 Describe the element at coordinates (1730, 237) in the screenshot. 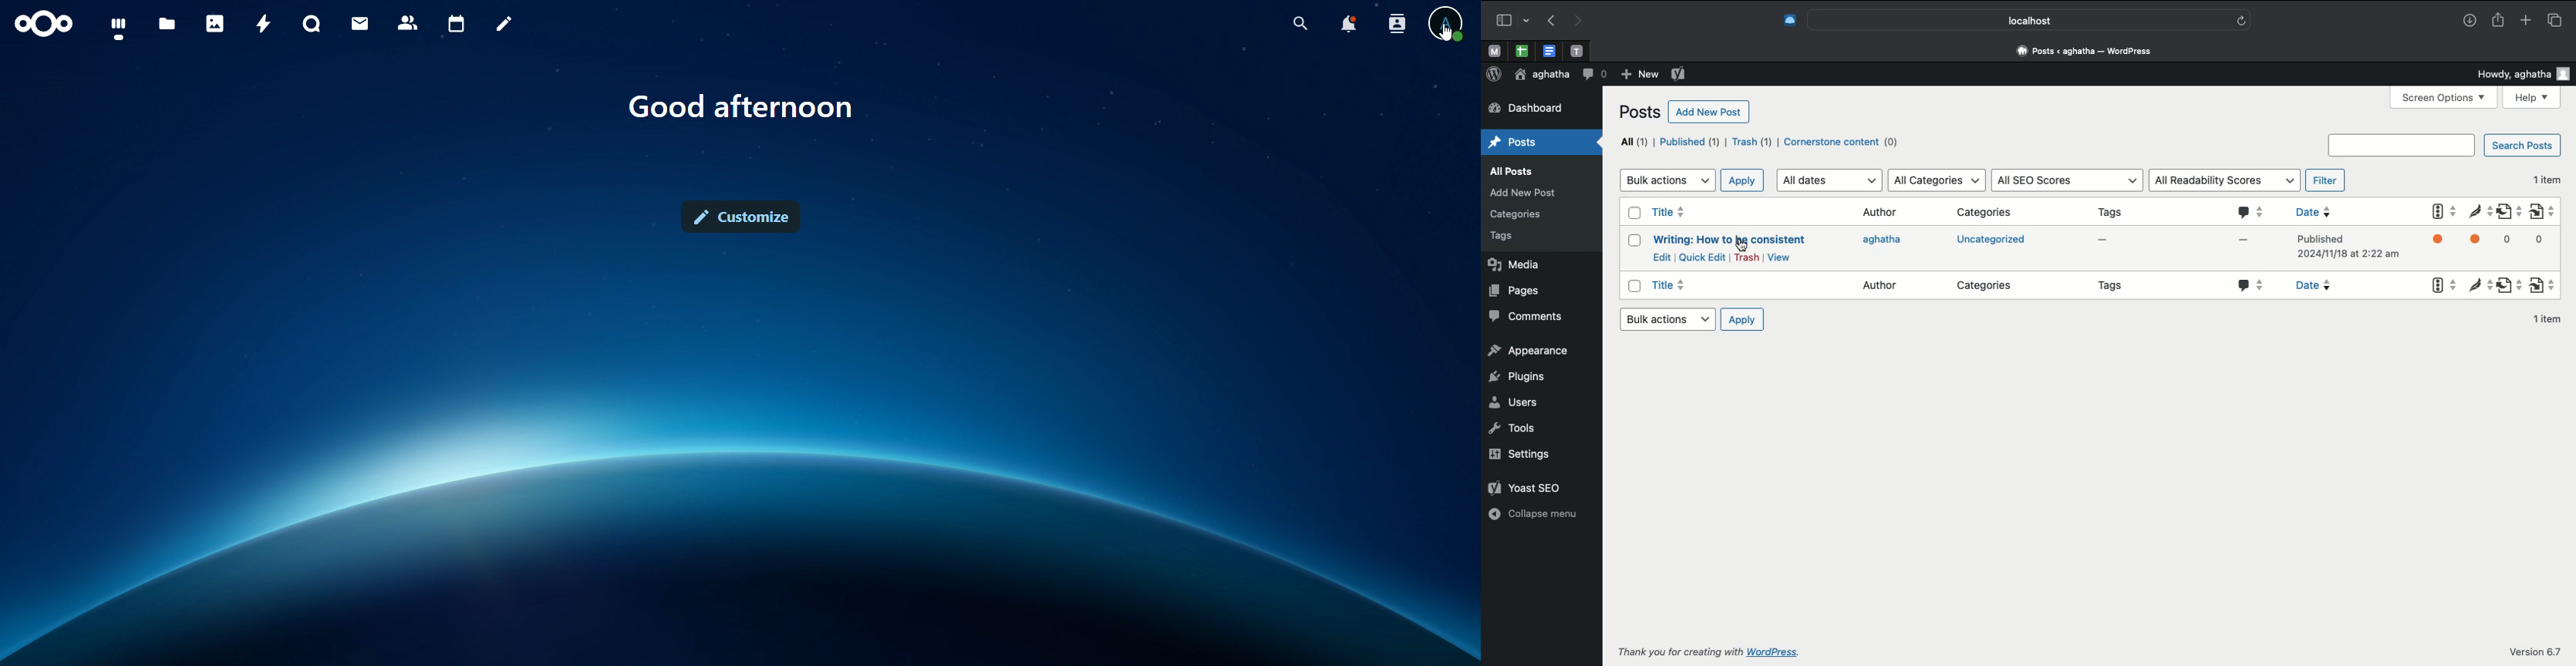

I see `Writing: How to be consistent` at that location.